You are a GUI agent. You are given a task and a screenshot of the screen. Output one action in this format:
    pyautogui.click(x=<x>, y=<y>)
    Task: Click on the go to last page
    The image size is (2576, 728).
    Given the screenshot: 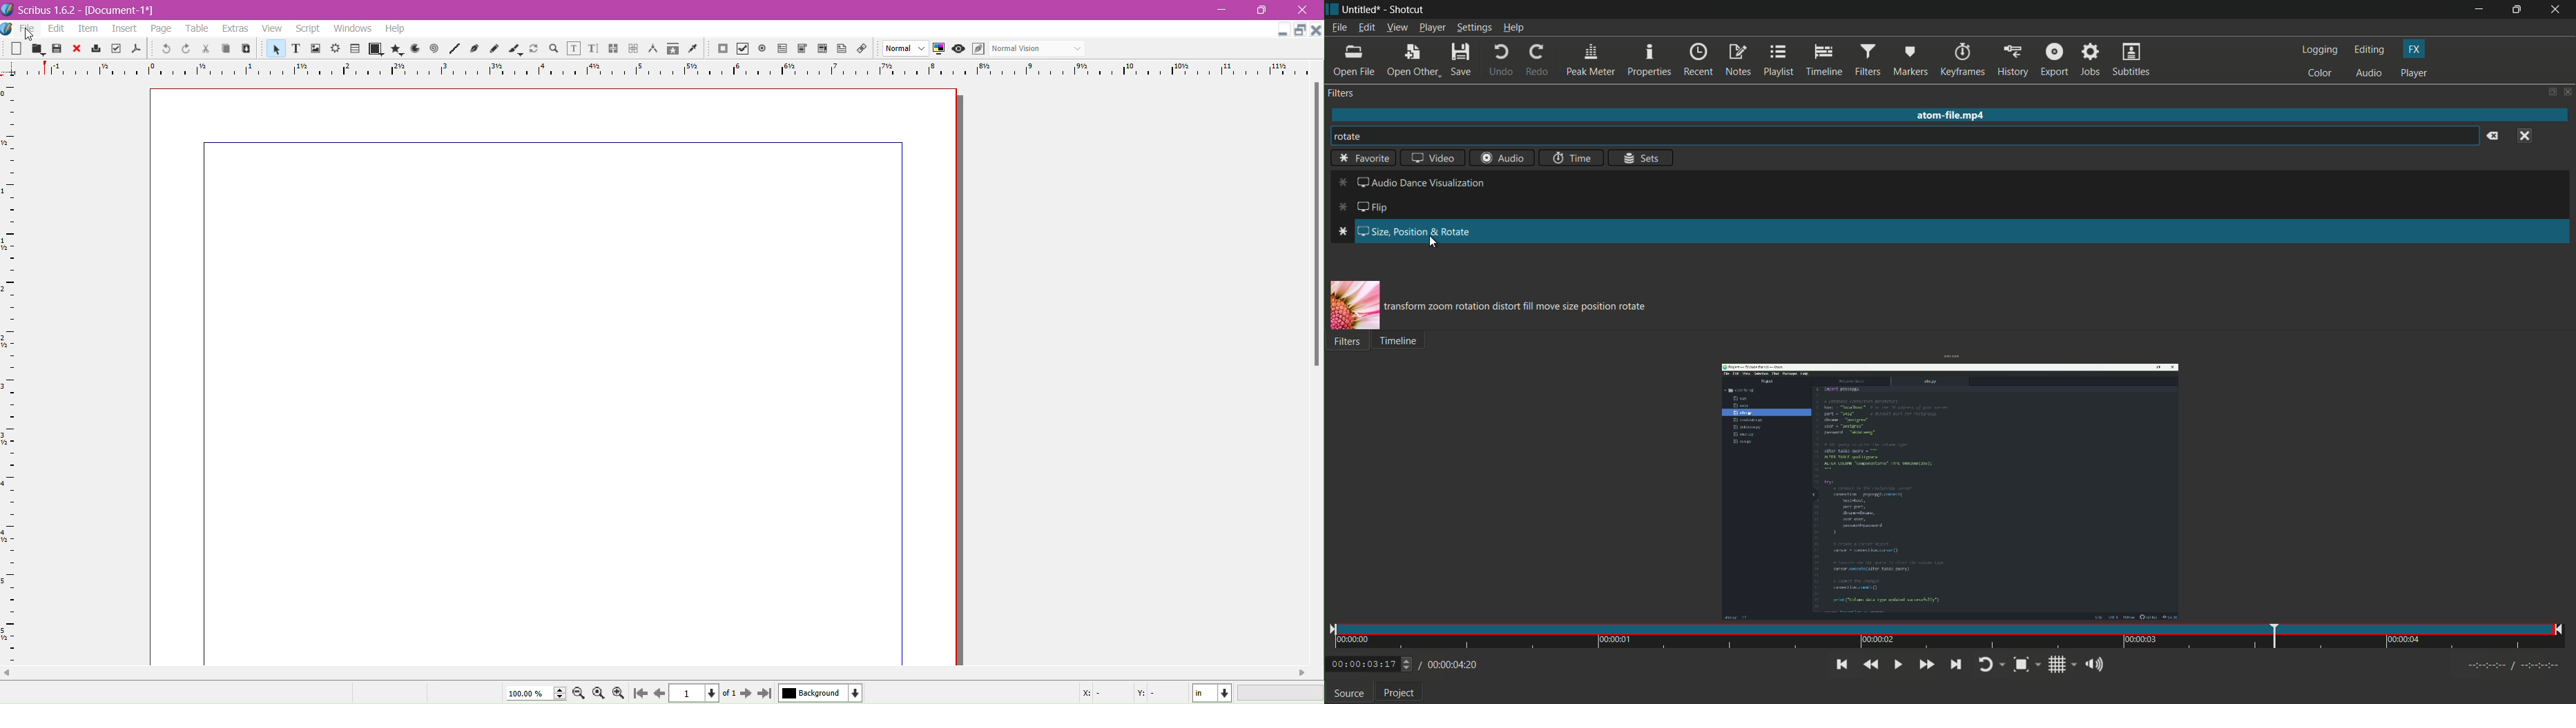 What is the action you would take?
    pyautogui.click(x=764, y=694)
    